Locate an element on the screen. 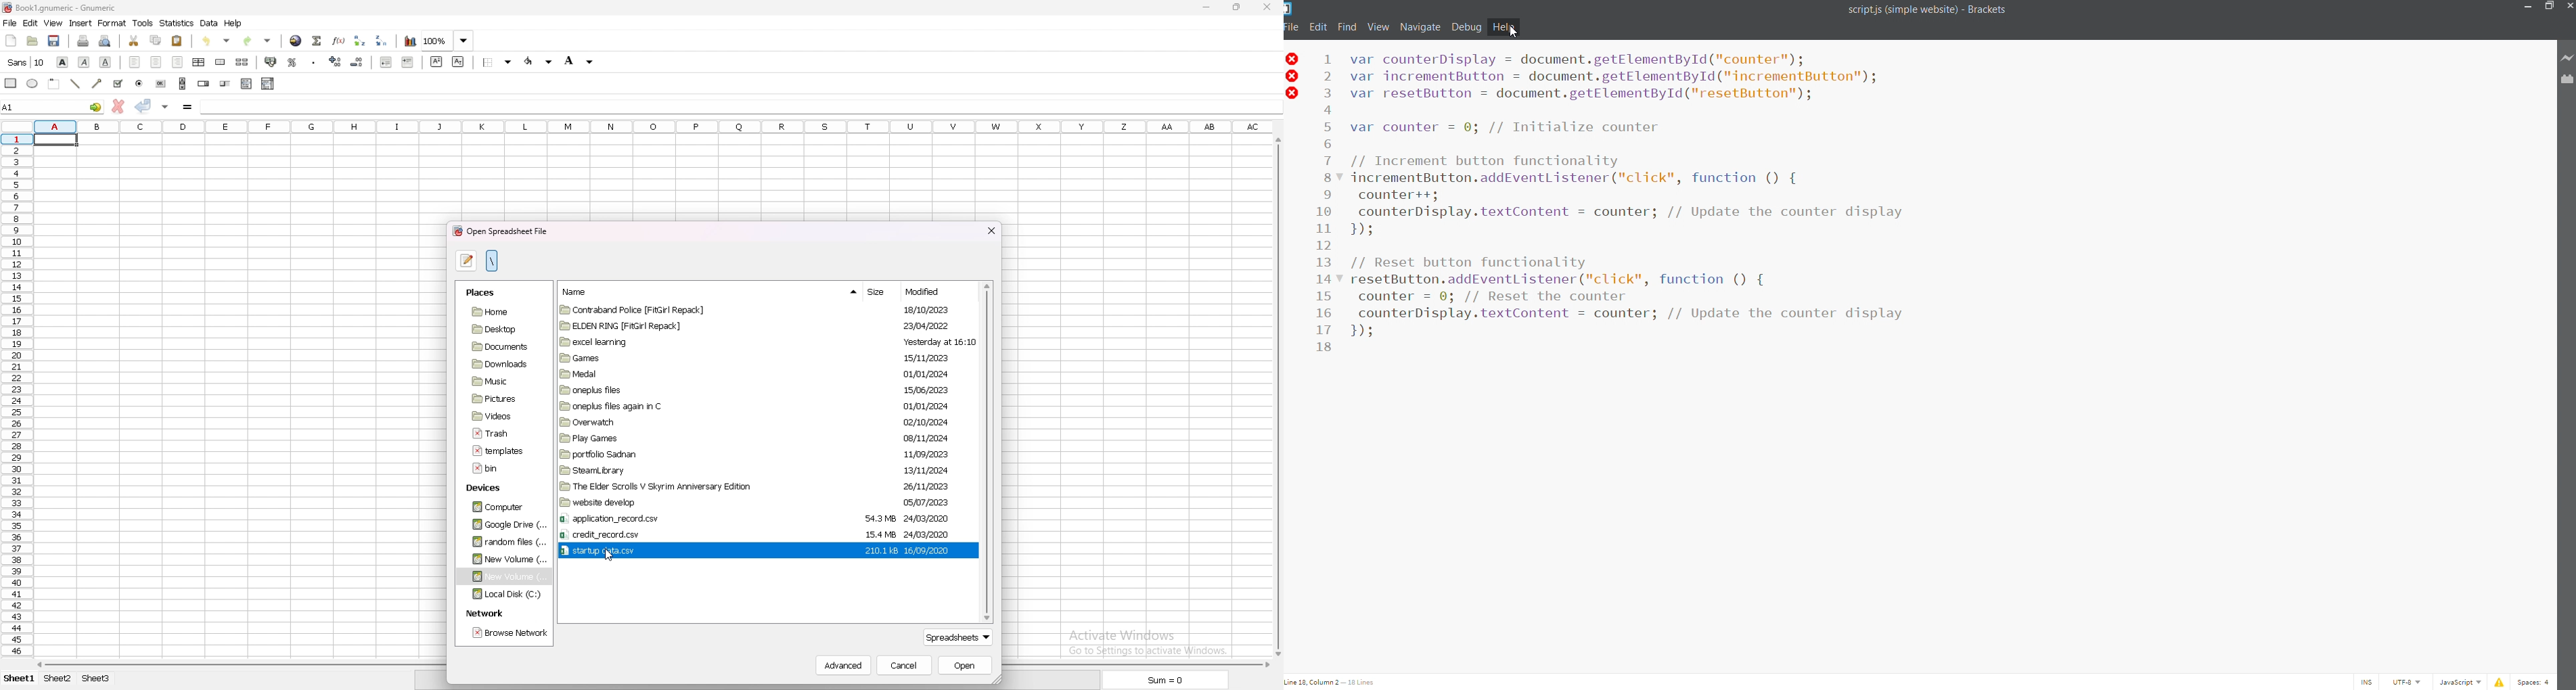 The width and height of the screenshot is (2576, 700). sort descending is located at coordinates (383, 39).